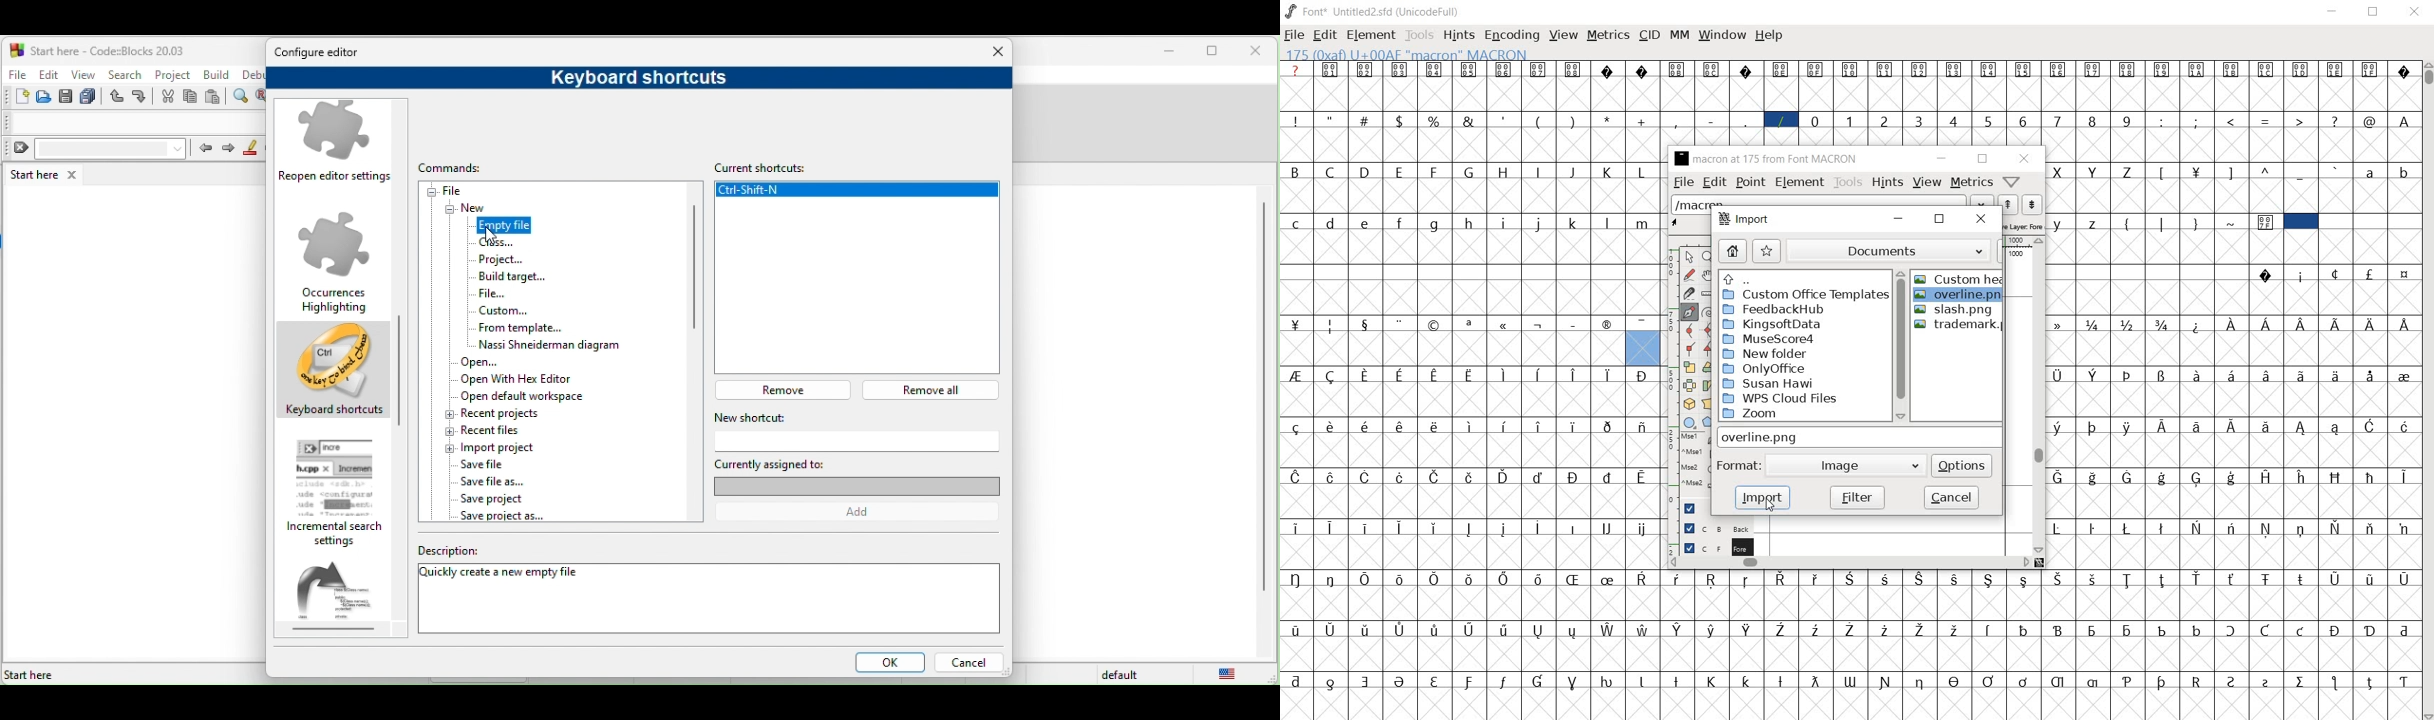 The height and width of the screenshot is (728, 2436). Describe the element at coordinates (1691, 422) in the screenshot. I see `rectangle/ellipse` at that location.